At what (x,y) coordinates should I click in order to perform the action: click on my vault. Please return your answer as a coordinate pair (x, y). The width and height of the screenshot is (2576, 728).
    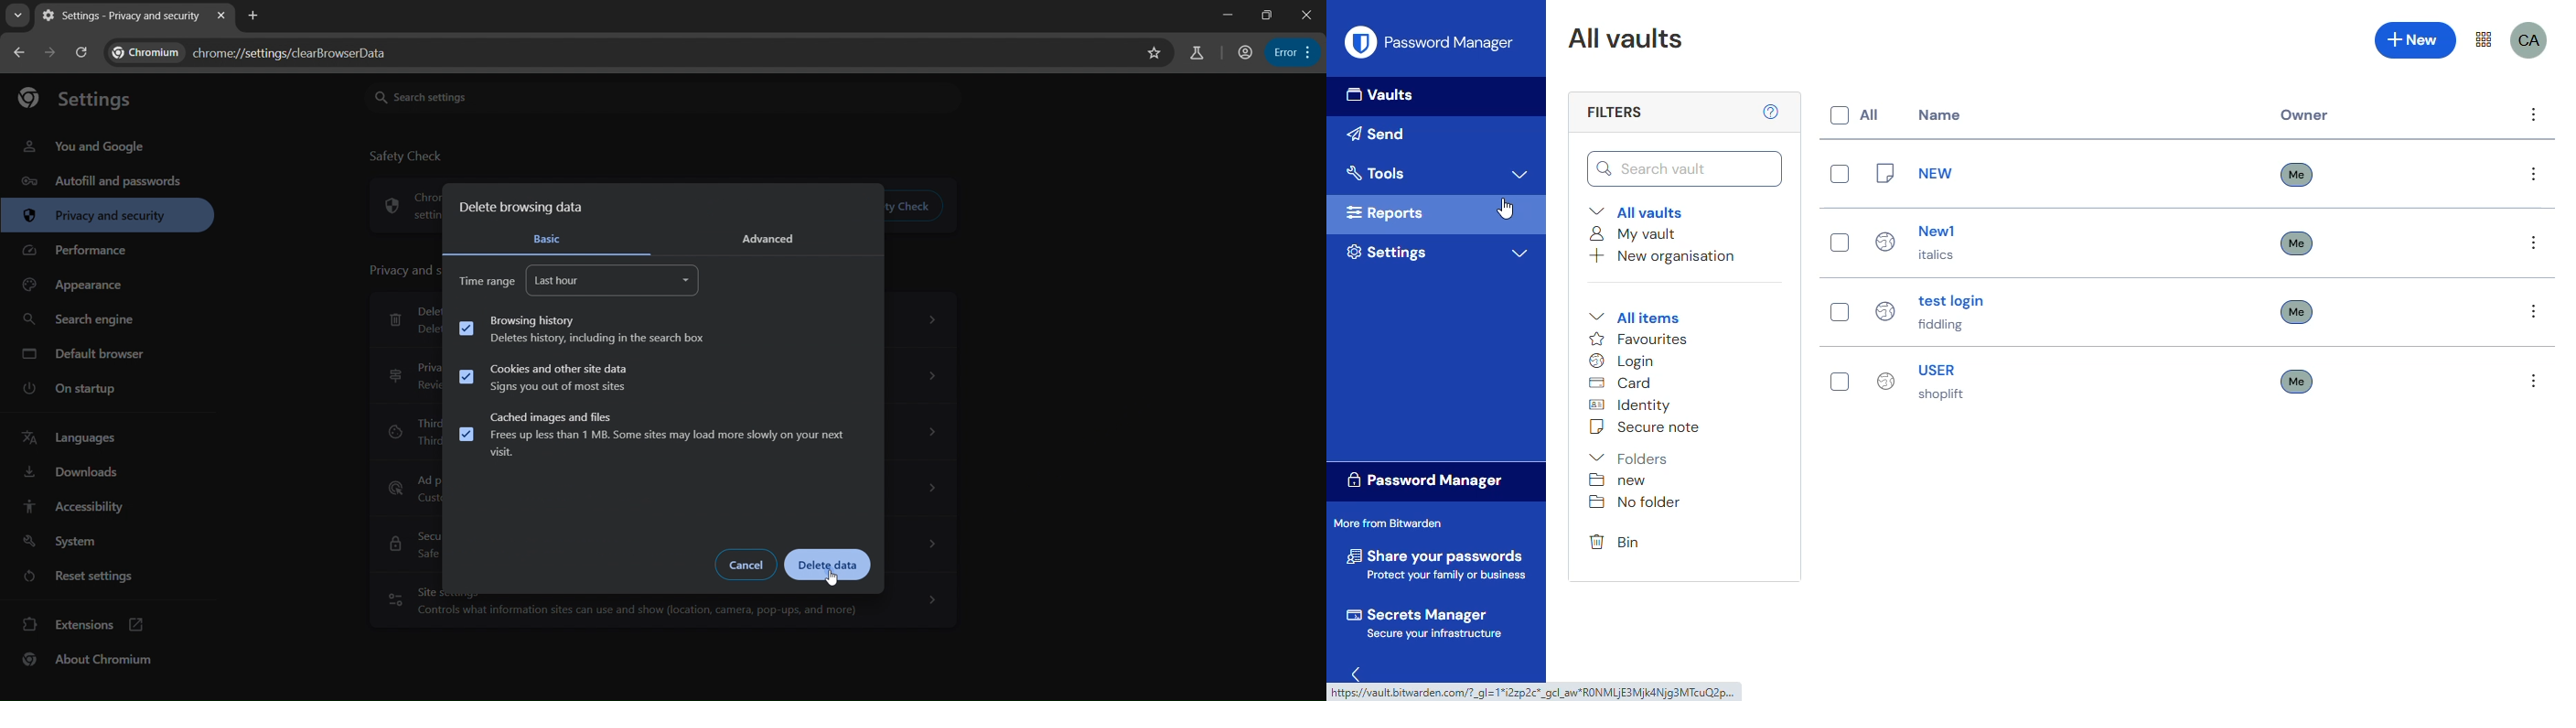
    Looking at the image, I should click on (1635, 234).